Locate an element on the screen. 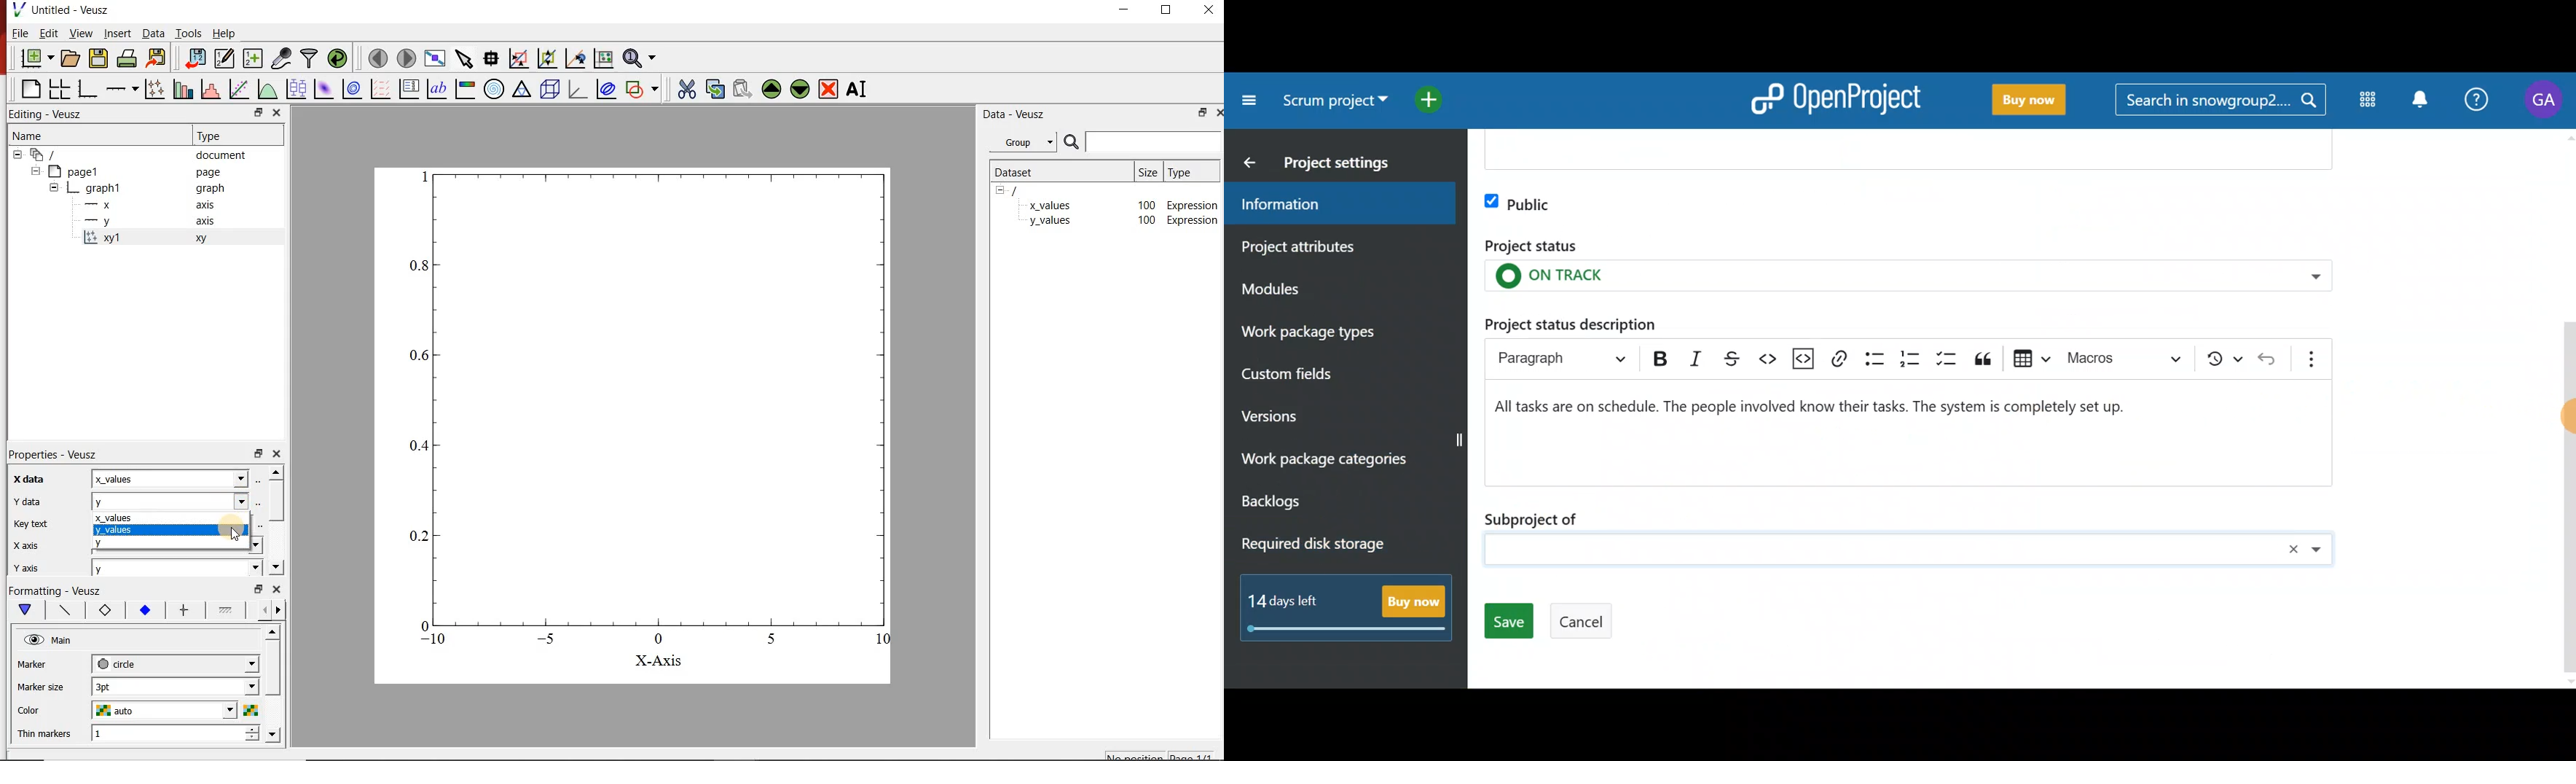  plot key is located at coordinates (410, 88).